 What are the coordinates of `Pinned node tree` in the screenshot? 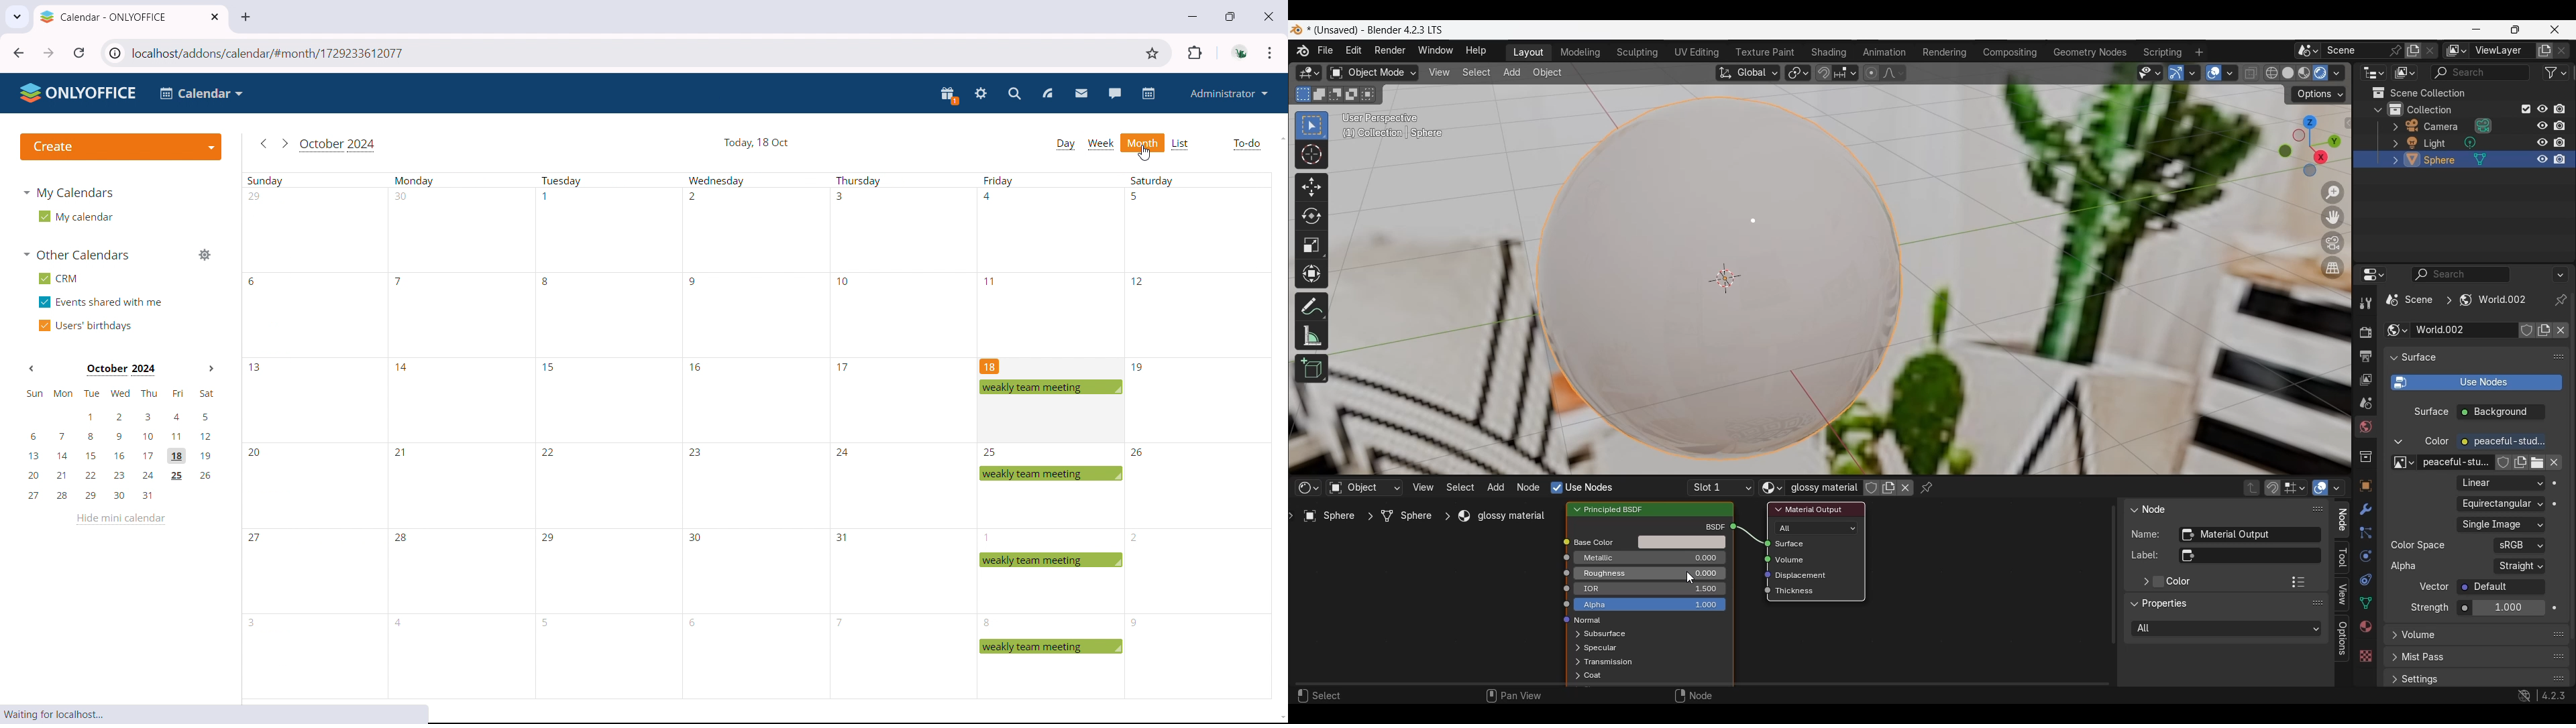 It's located at (1926, 488).